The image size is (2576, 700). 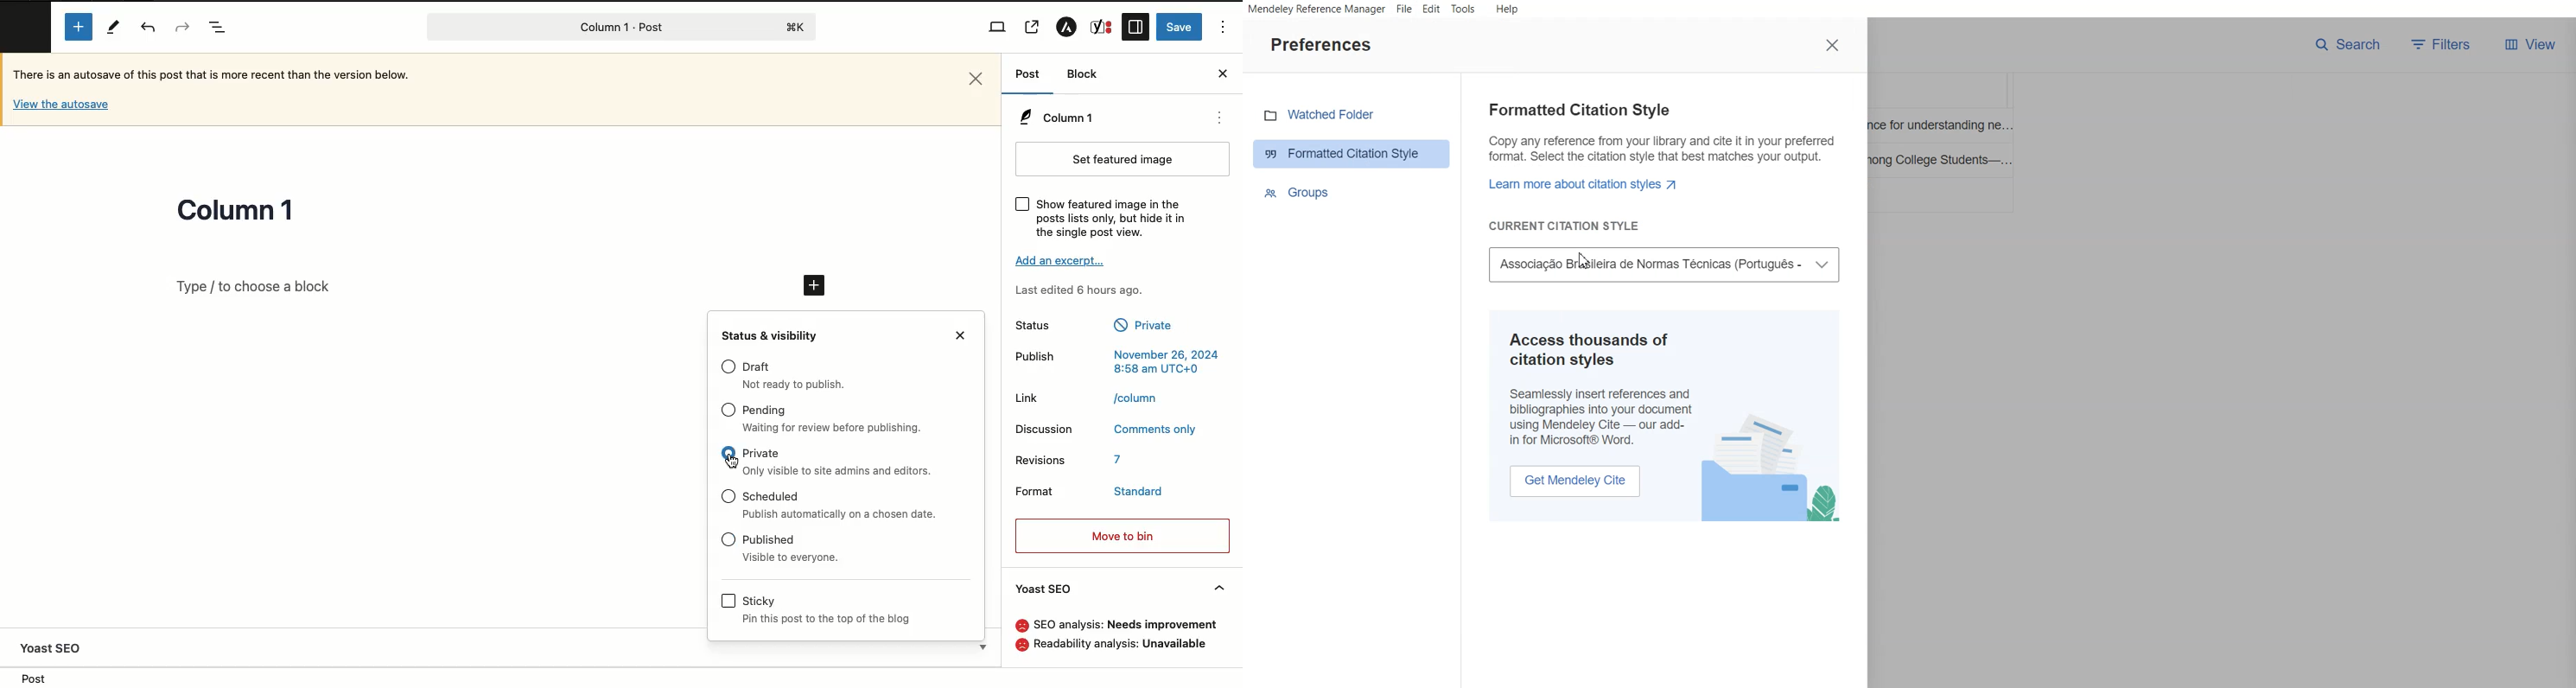 What do you see at coordinates (2530, 44) in the screenshot?
I see `Veiw` at bounding box center [2530, 44].